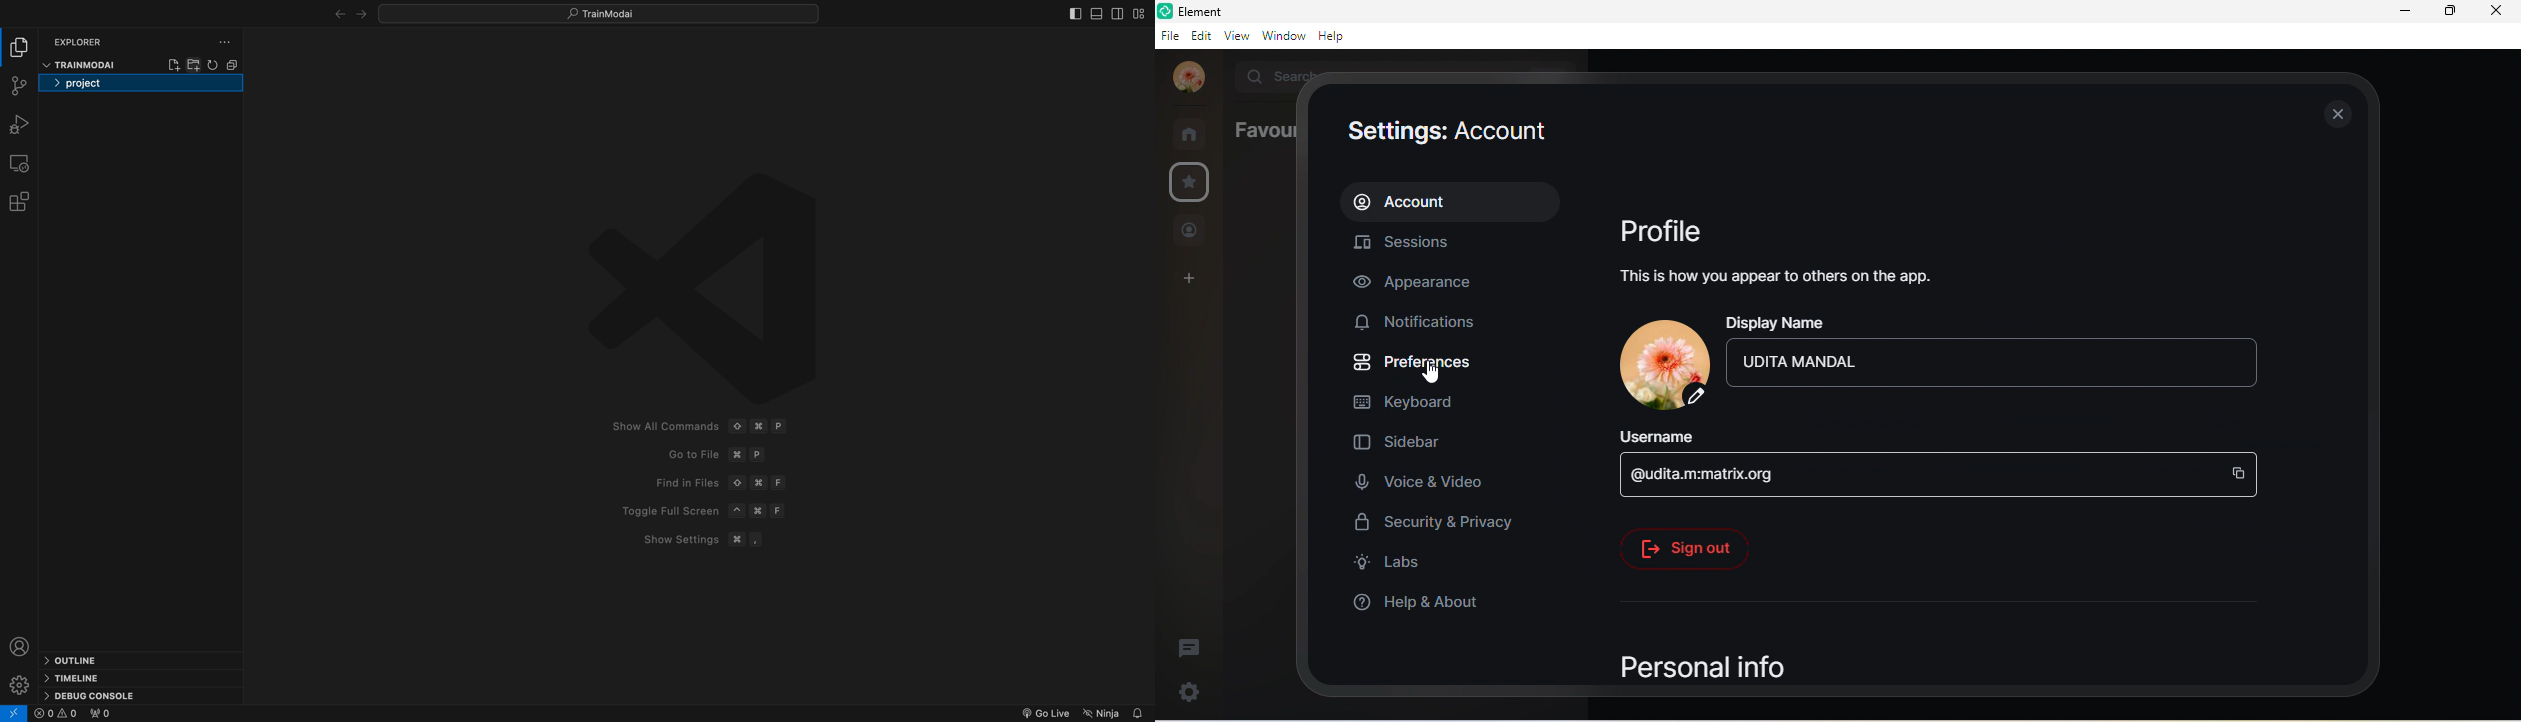  Describe the element at coordinates (1454, 199) in the screenshot. I see `account` at that location.